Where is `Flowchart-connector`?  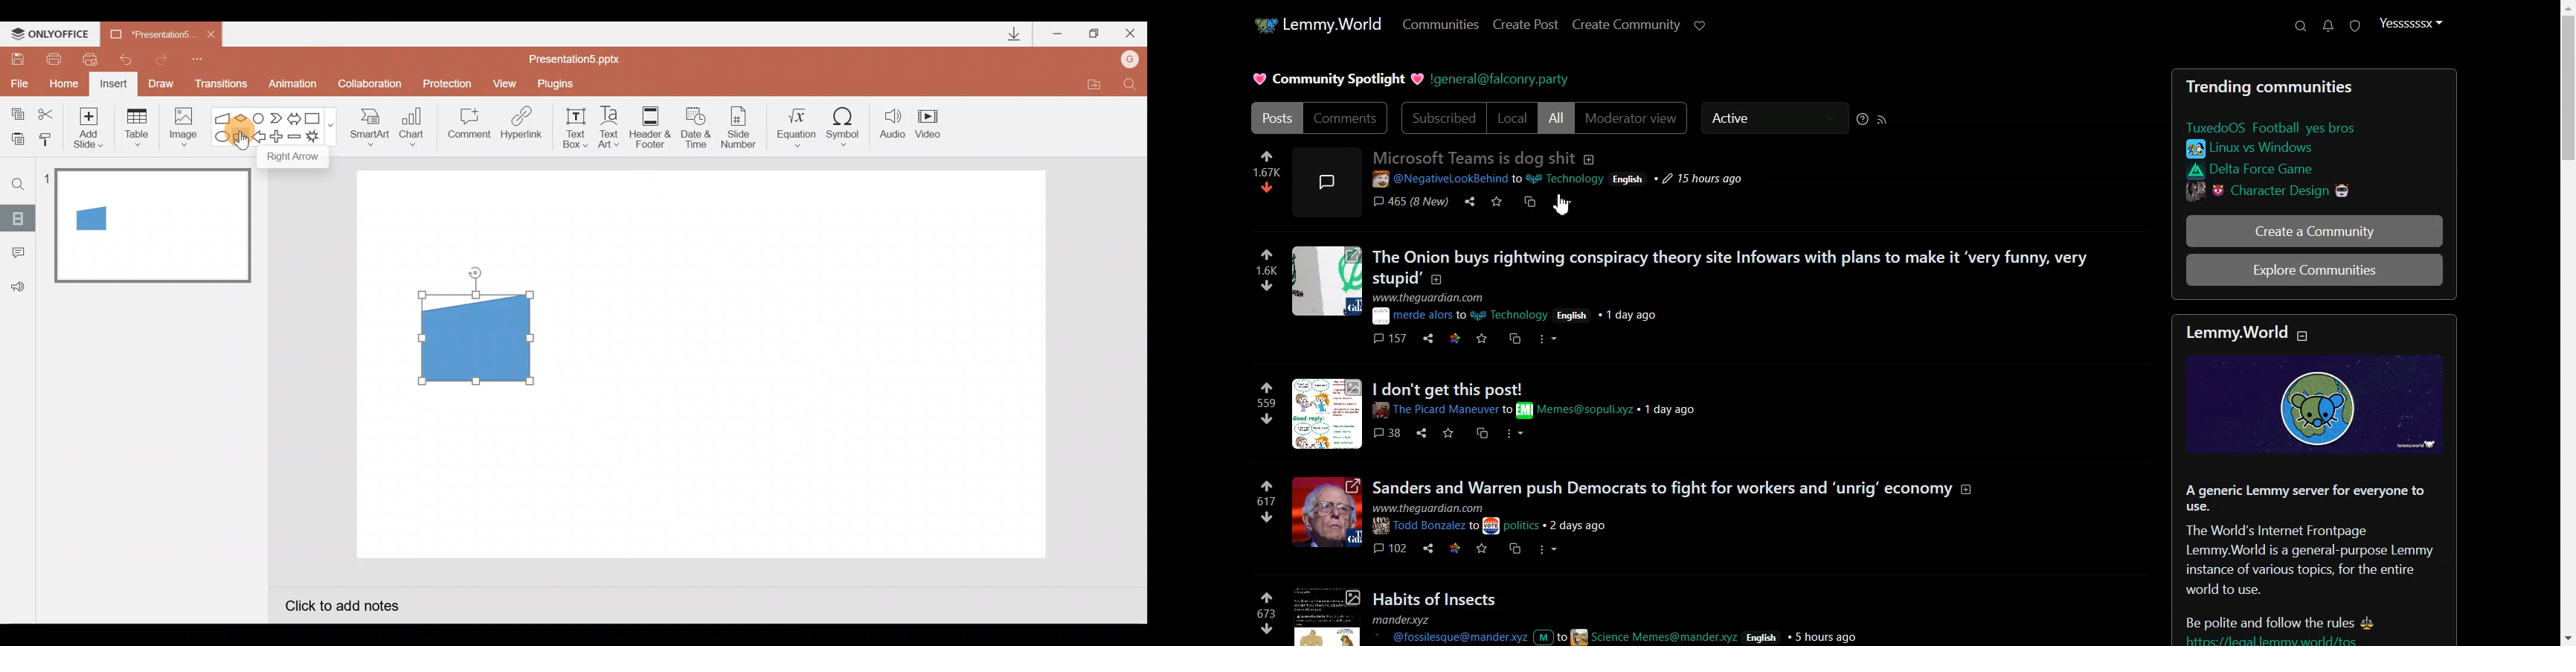
Flowchart-connector is located at coordinates (259, 117).